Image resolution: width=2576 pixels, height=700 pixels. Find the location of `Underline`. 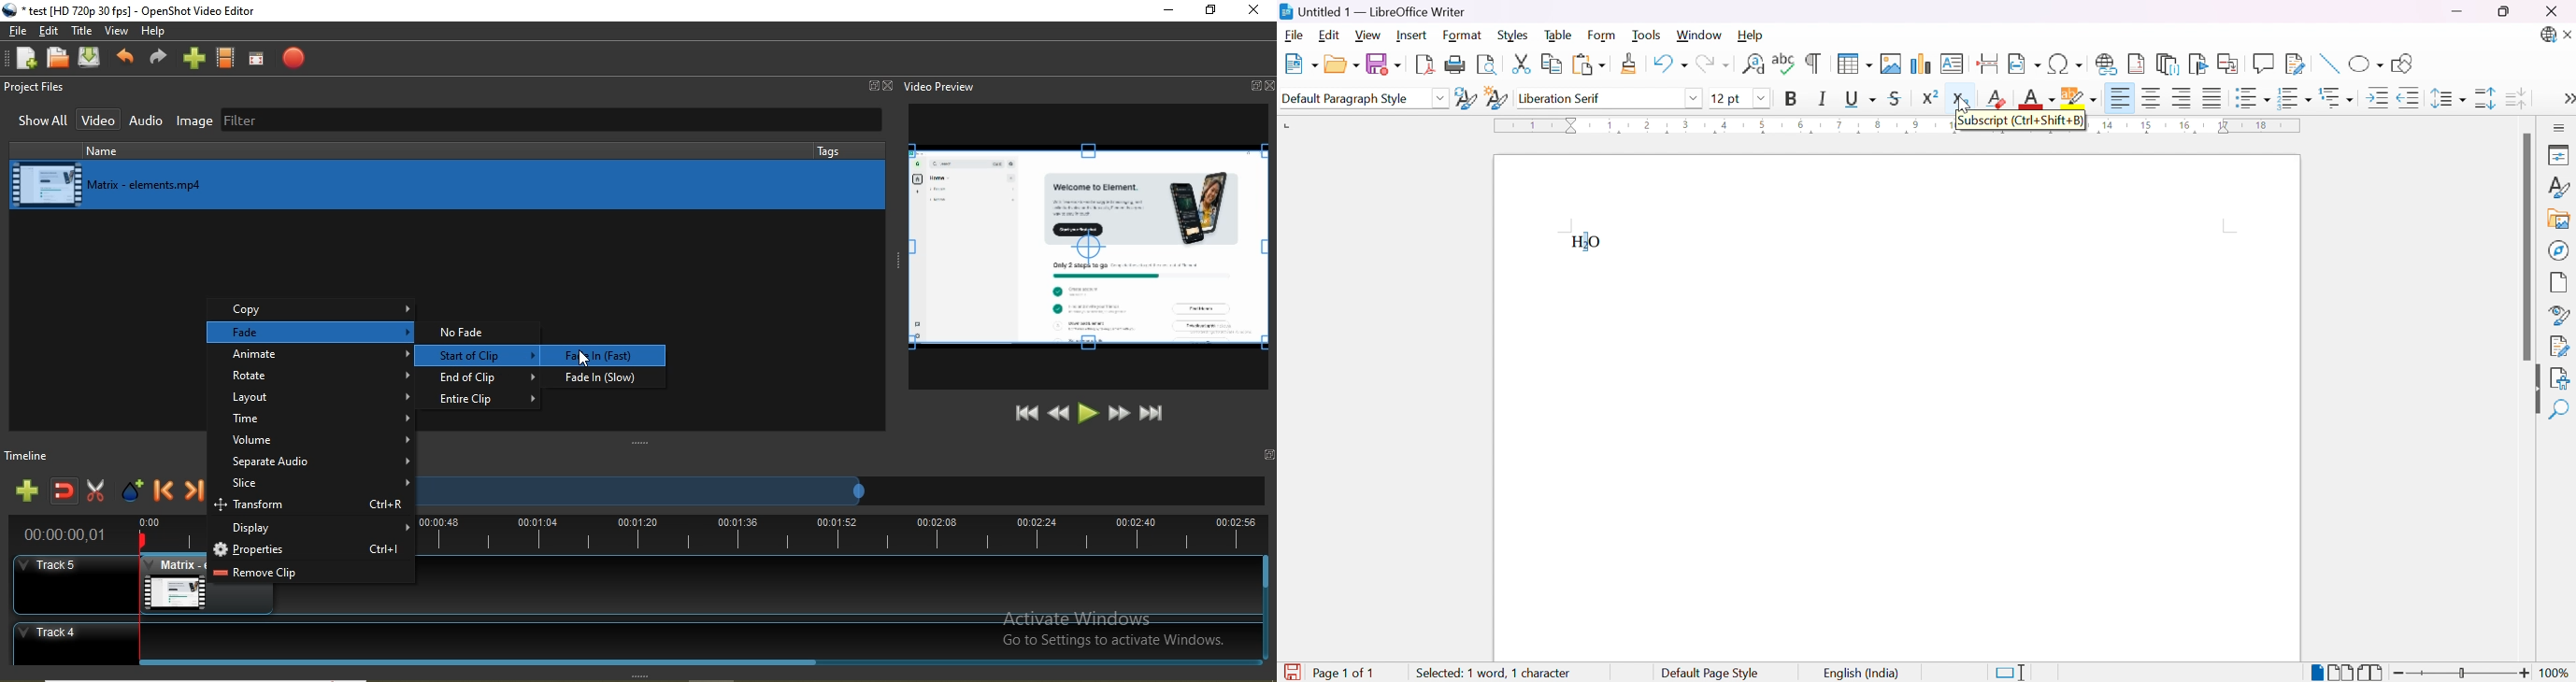

Underline is located at coordinates (1860, 98).